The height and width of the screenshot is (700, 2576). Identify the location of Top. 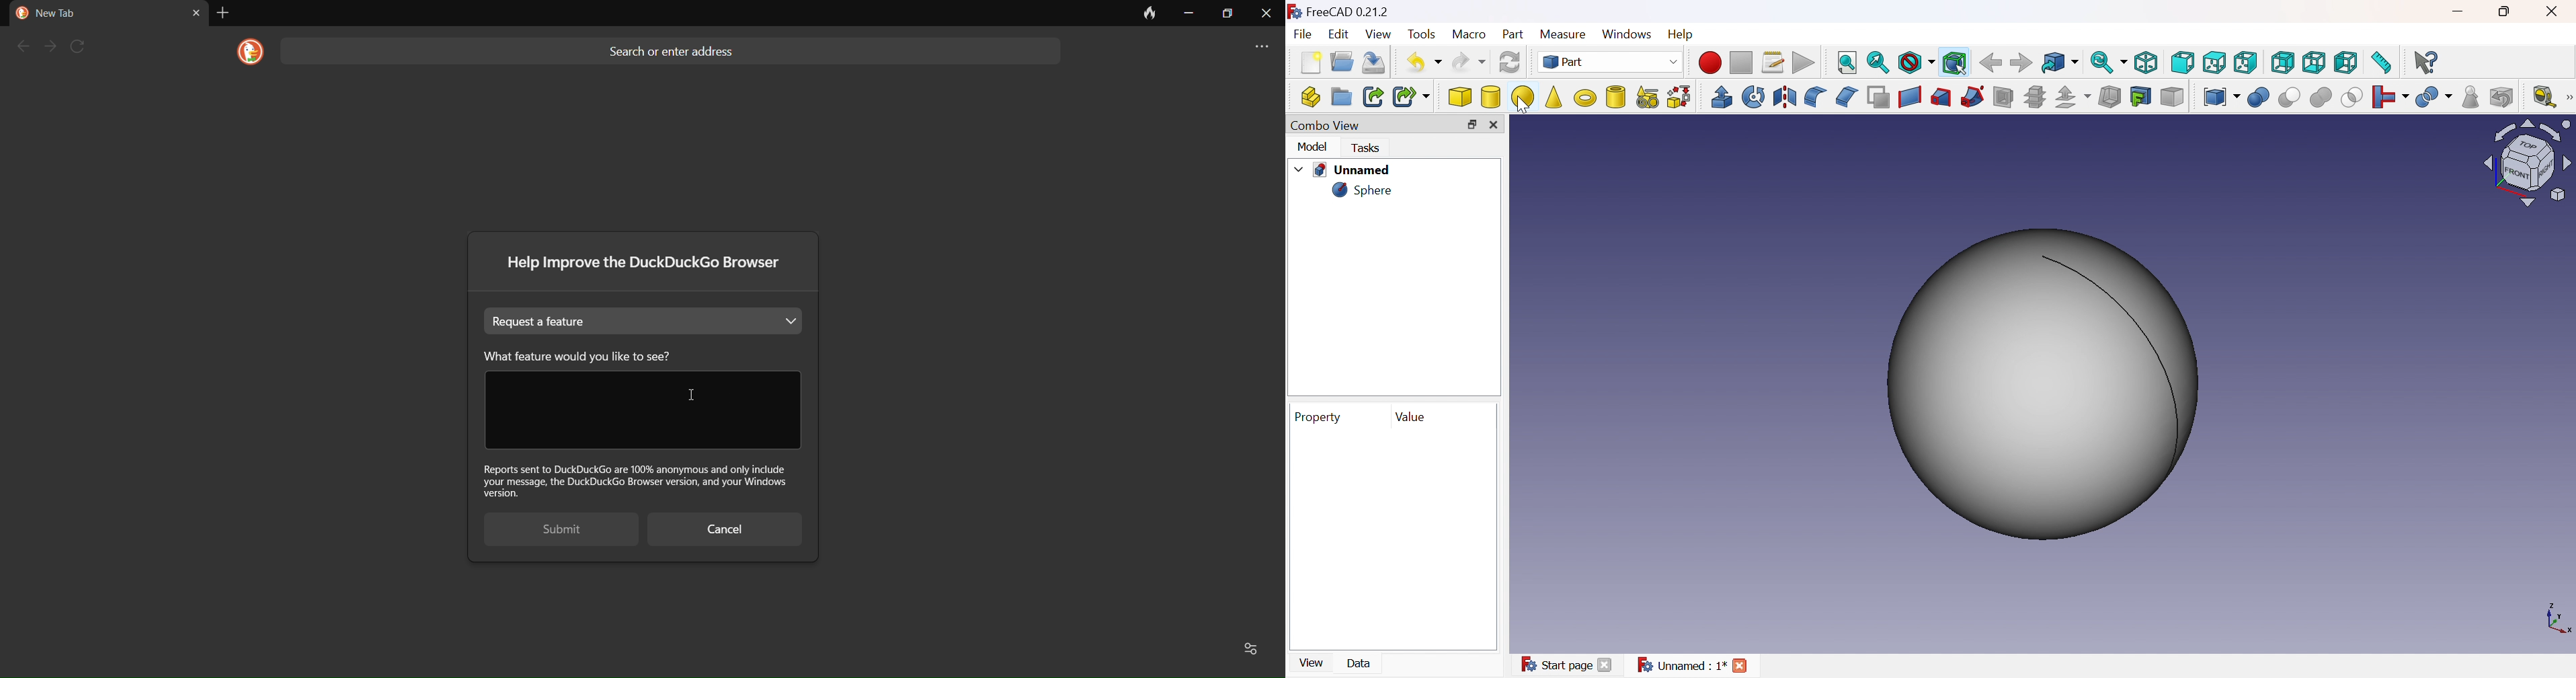
(2214, 63).